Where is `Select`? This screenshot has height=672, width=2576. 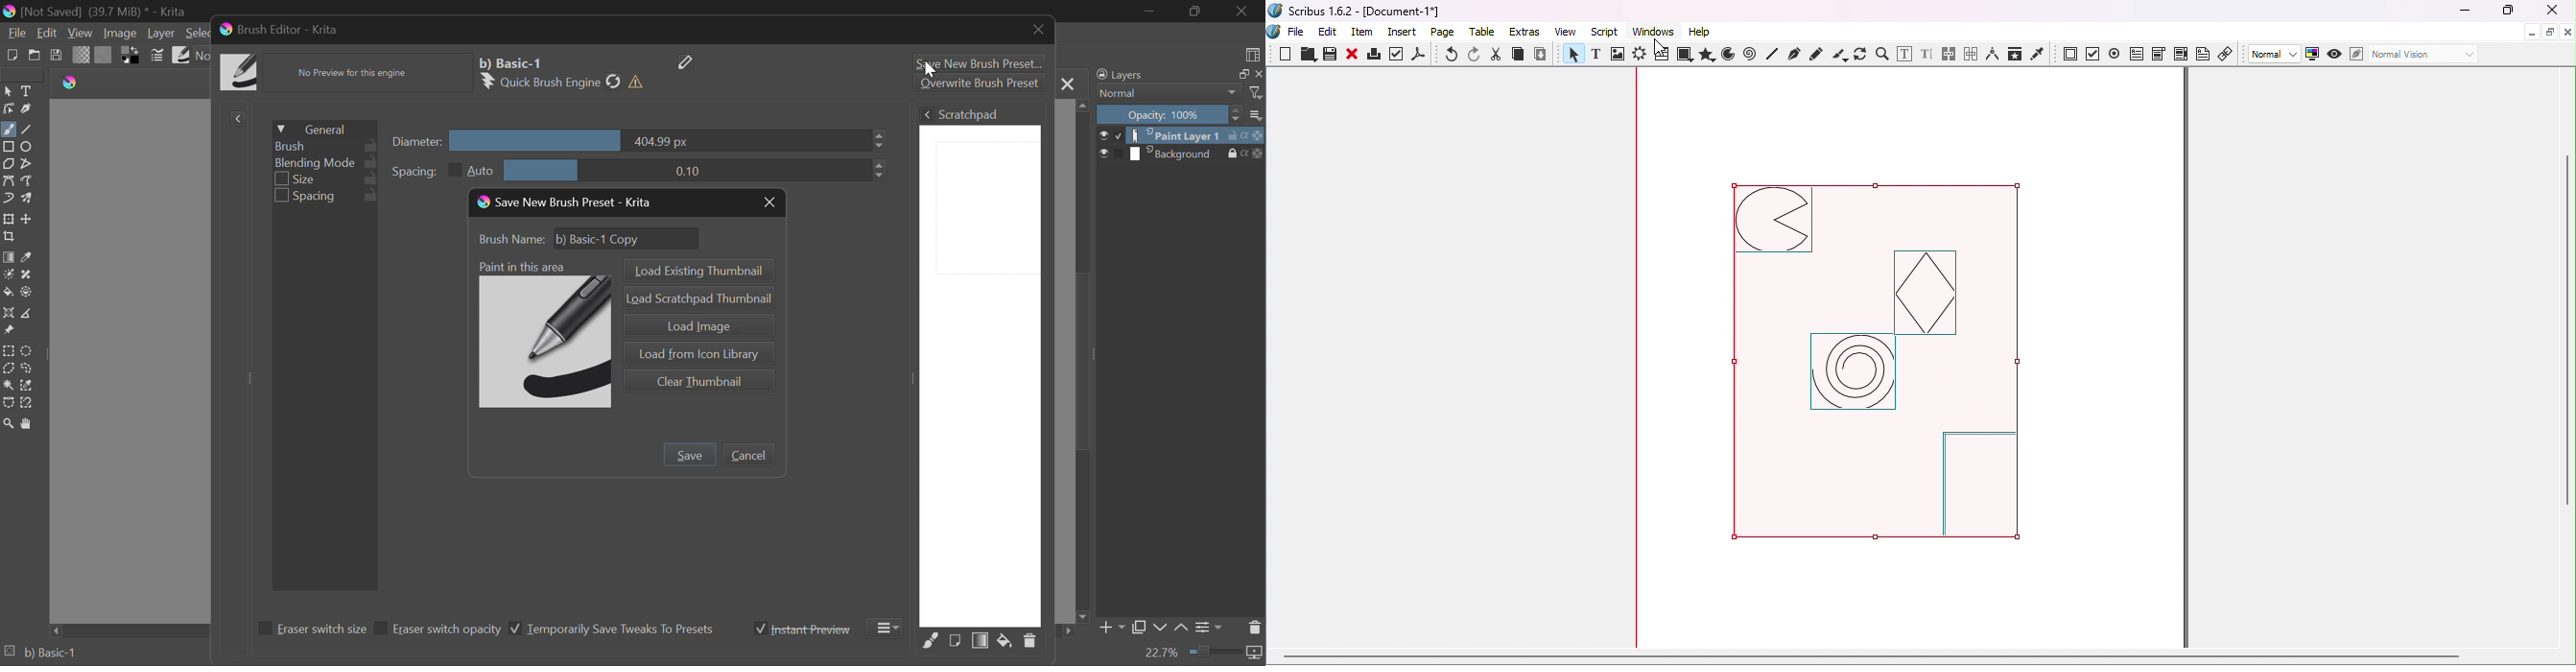 Select is located at coordinates (195, 35).